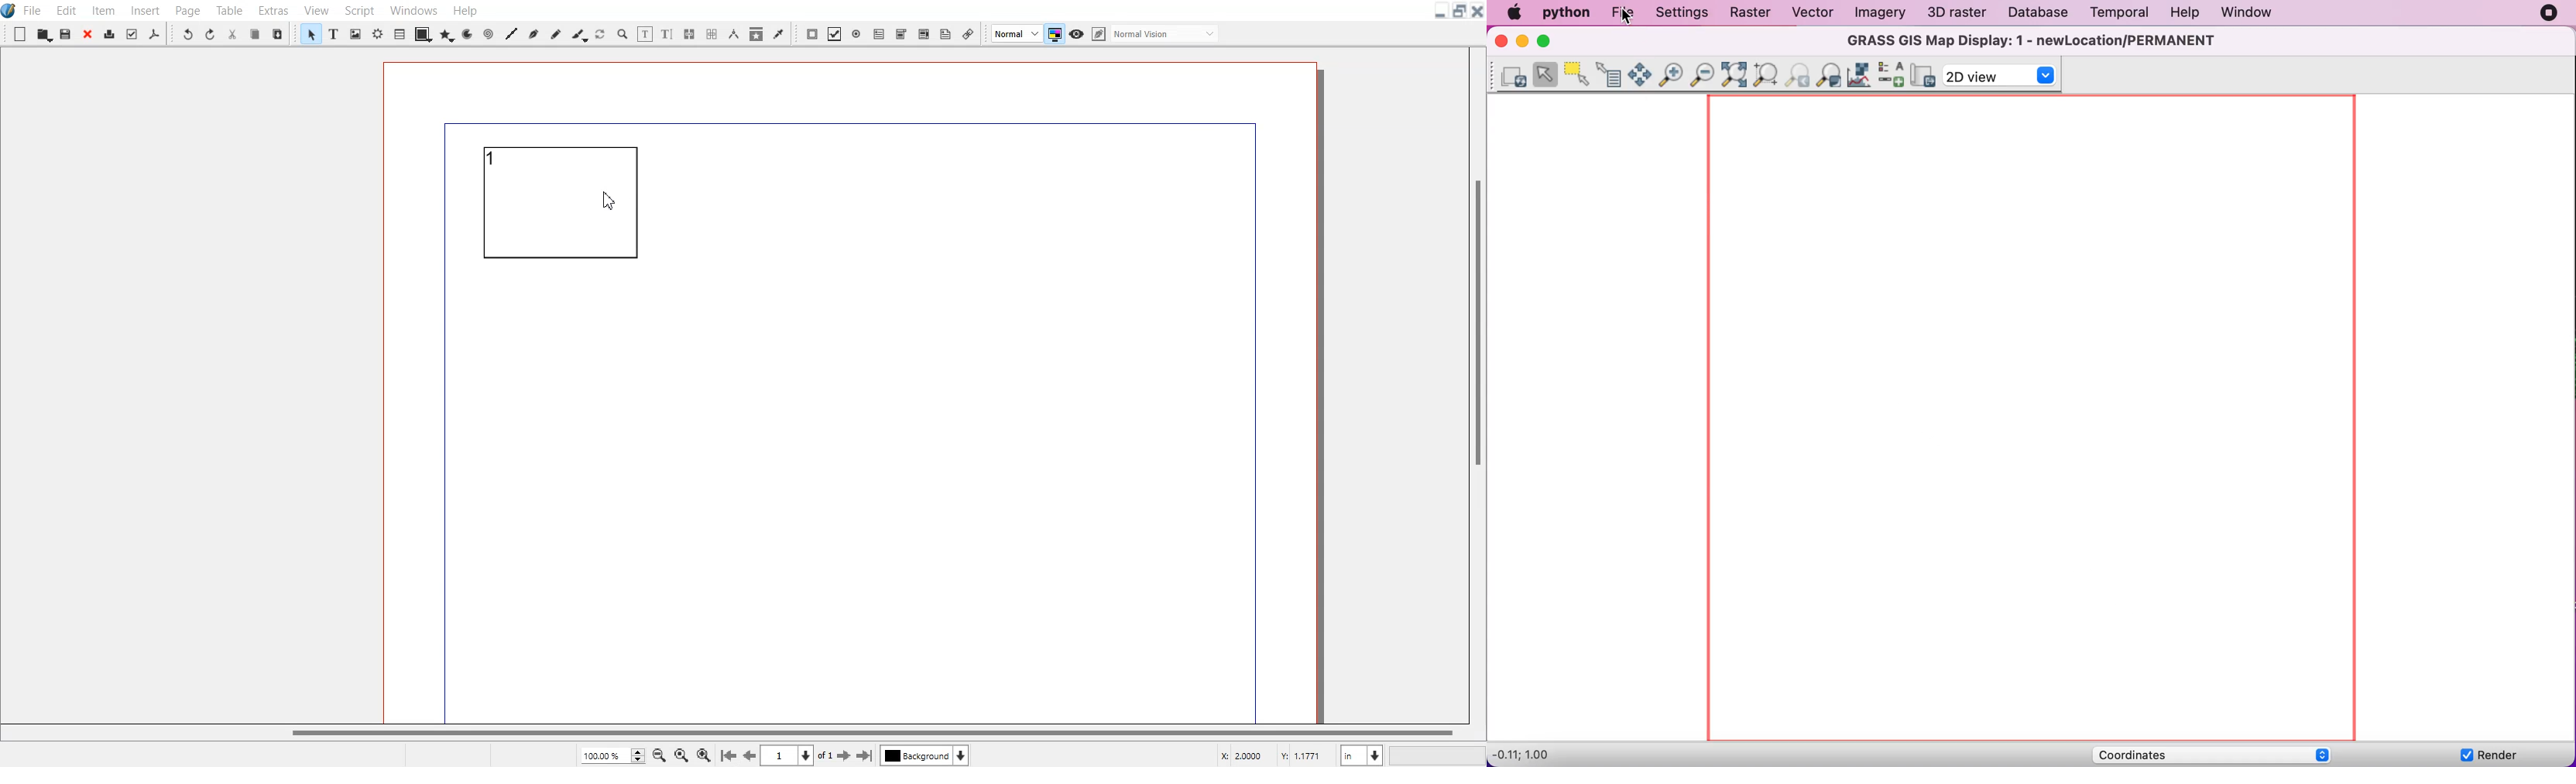 This screenshot has height=784, width=2576. I want to click on File, so click(33, 10).